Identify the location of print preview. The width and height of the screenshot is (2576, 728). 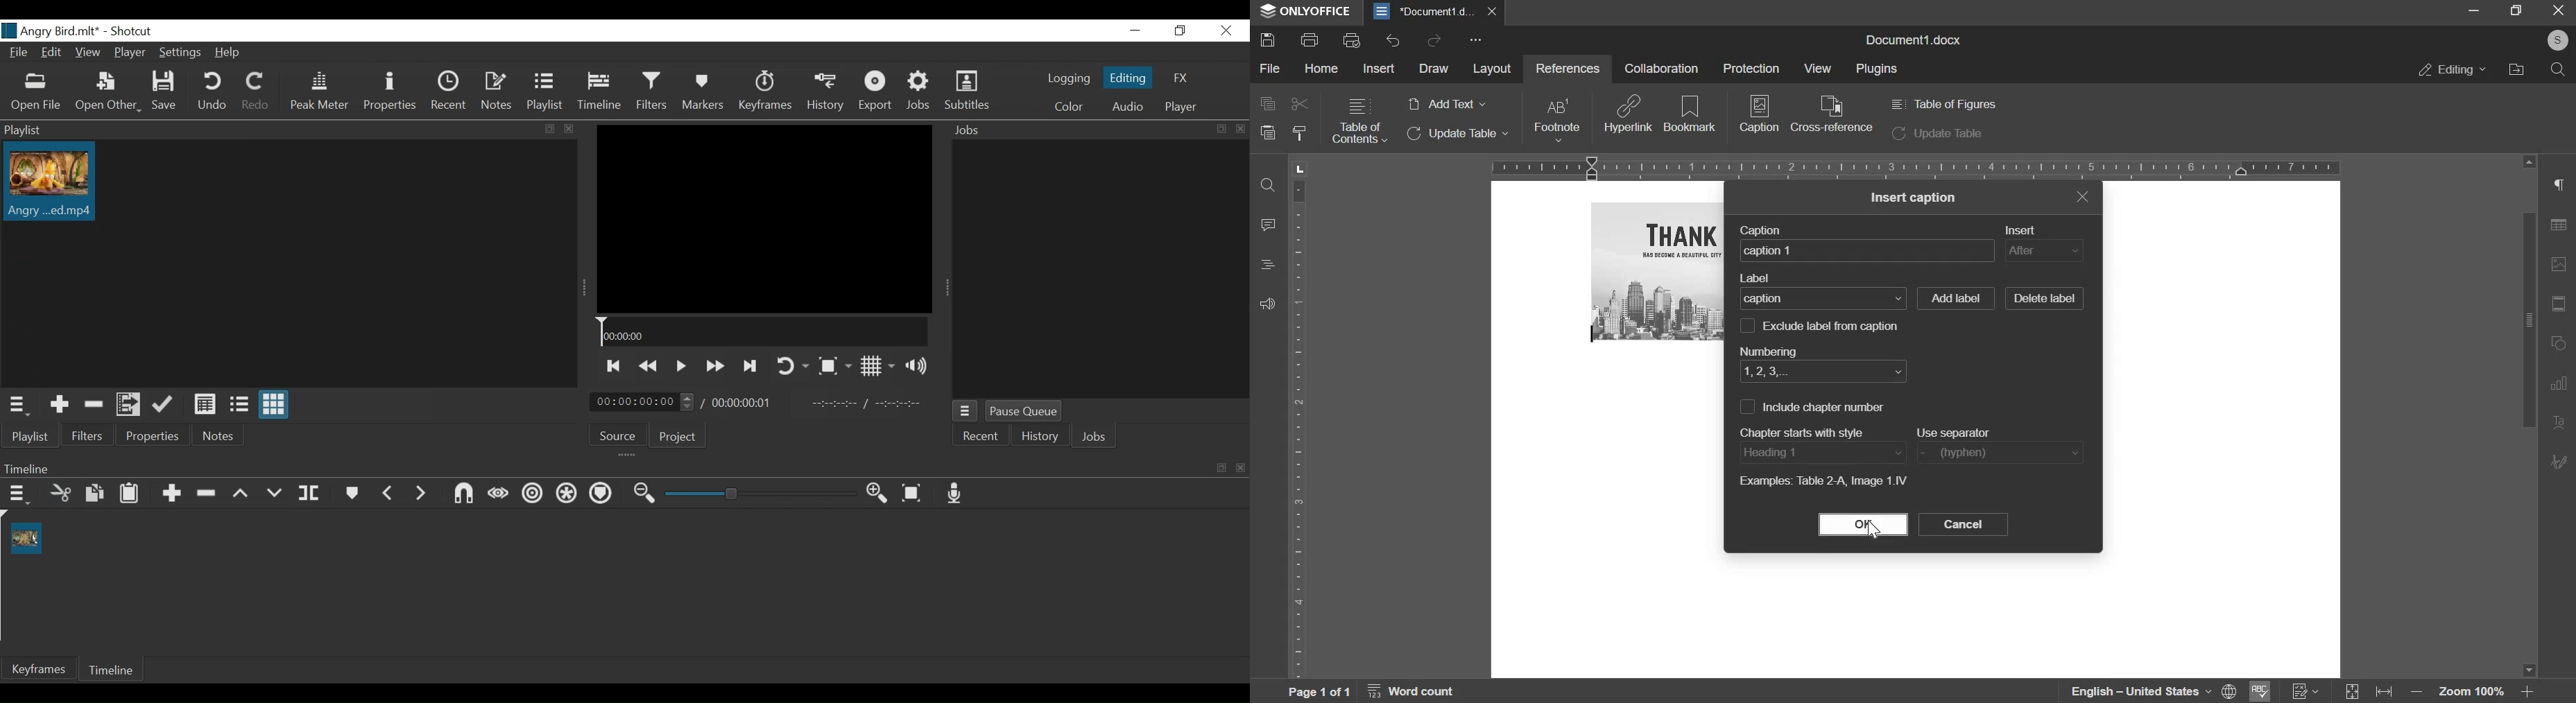
(1352, 40).